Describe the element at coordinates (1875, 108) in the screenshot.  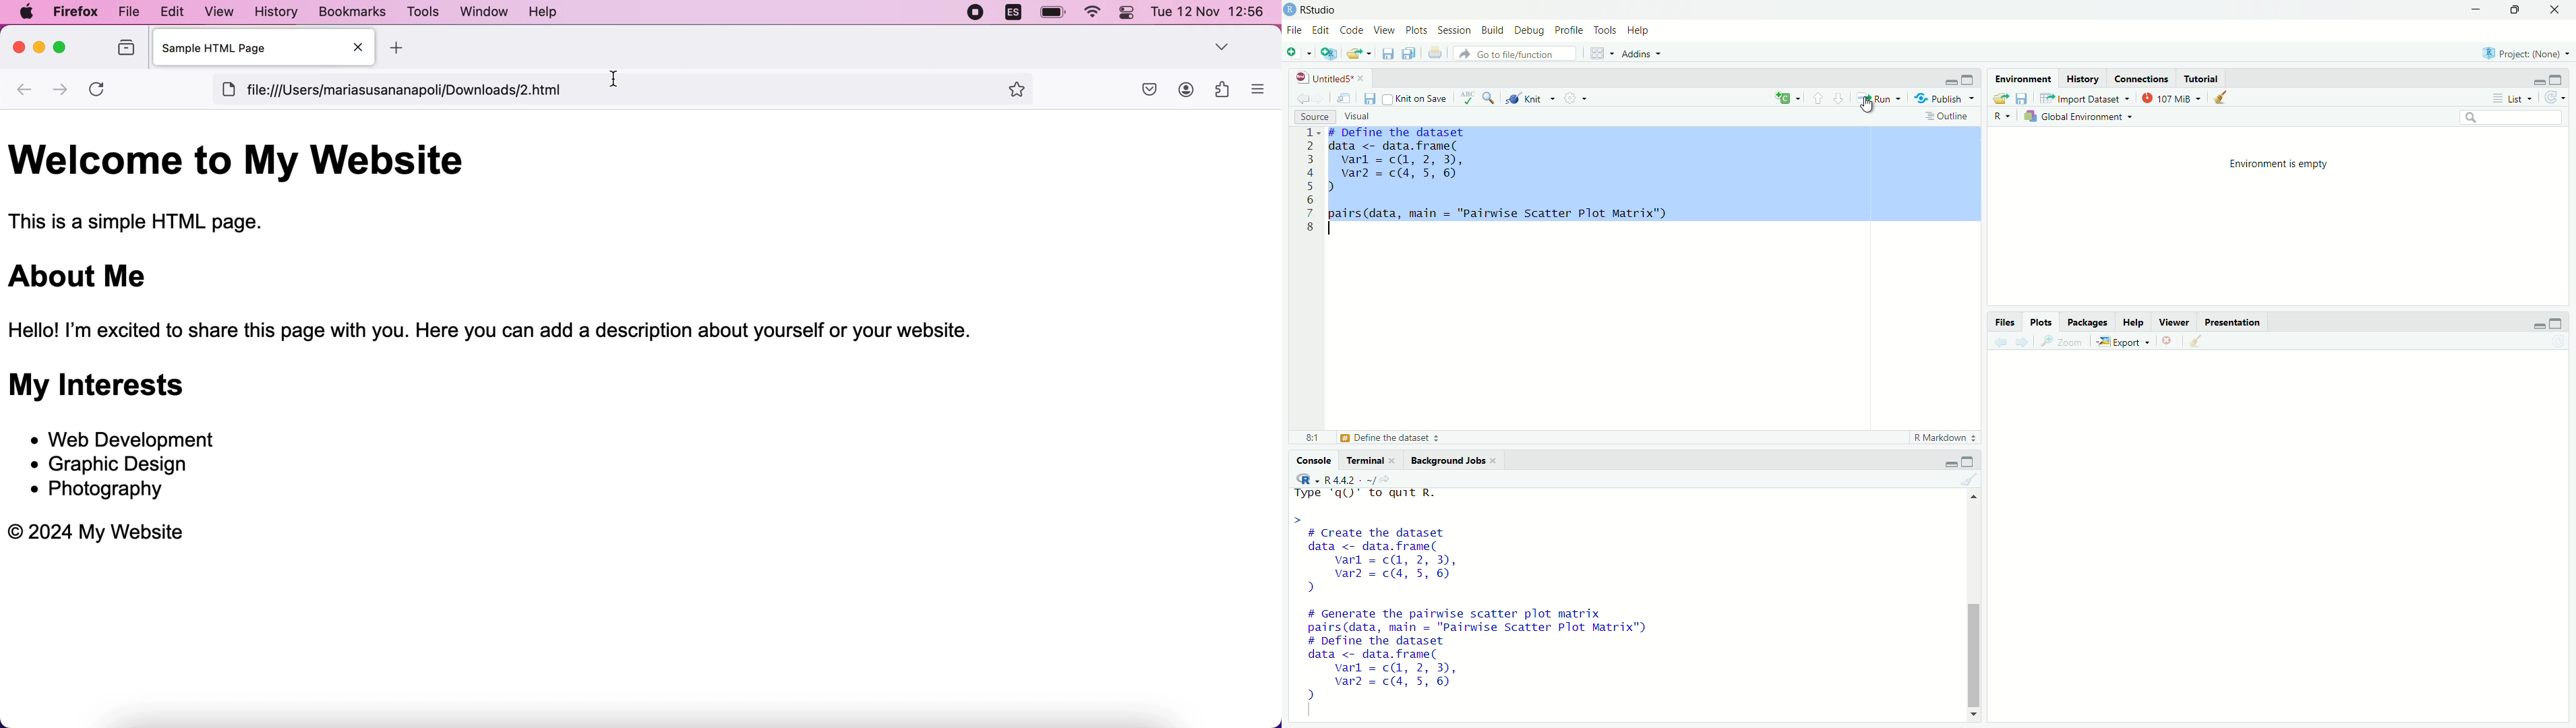
I see `cursor` at that location.